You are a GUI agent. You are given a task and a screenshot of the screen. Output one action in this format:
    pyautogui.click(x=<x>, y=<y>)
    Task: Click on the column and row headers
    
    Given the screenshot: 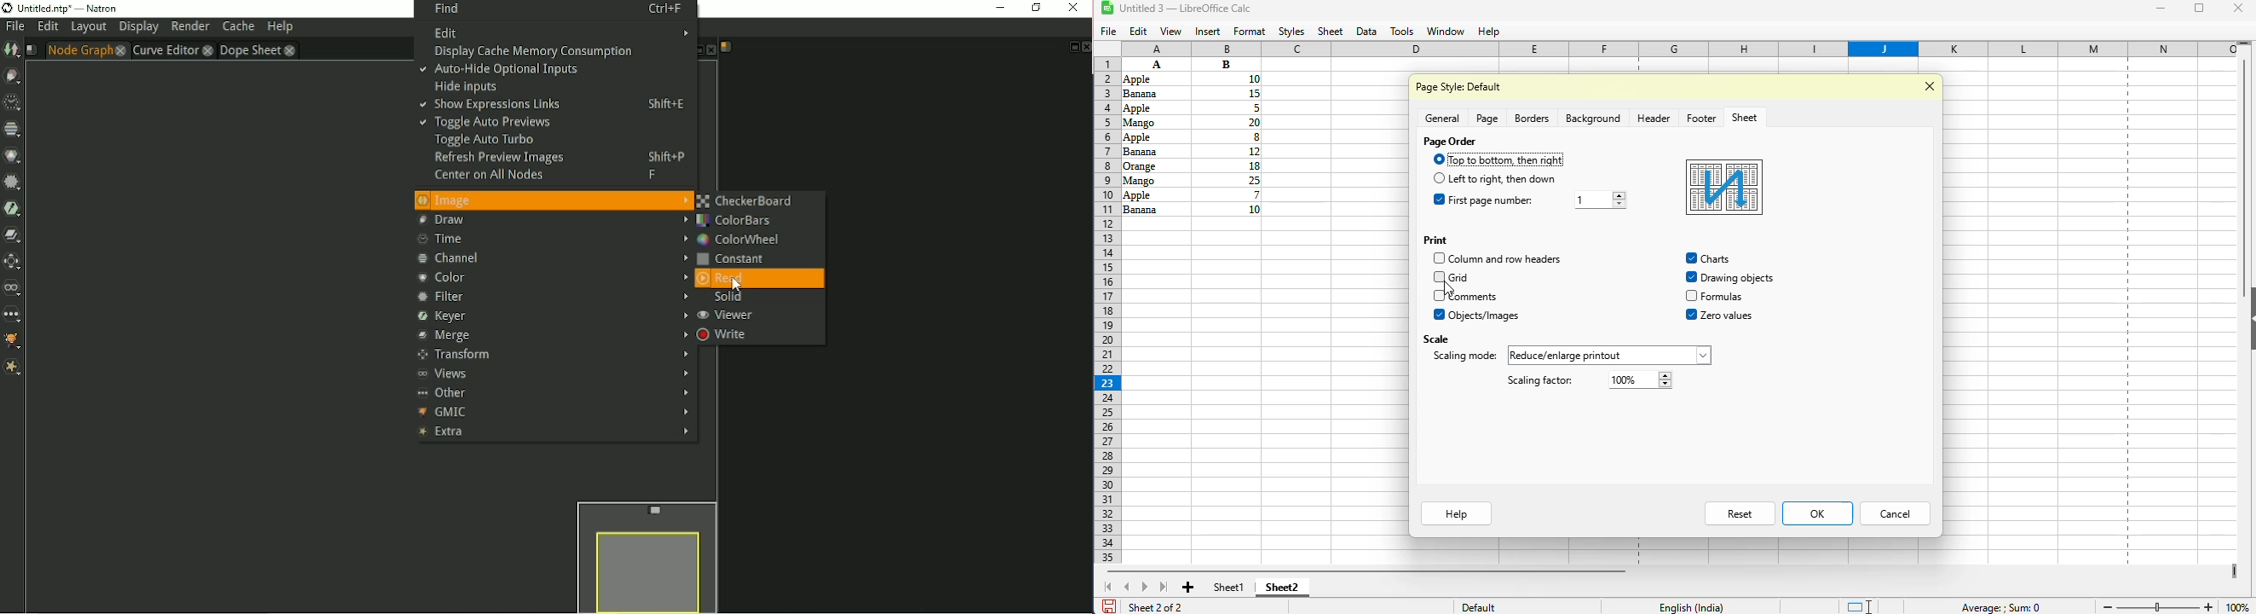 What is the action you would take?
    pyautogui.click(x=1506, y=258)
    